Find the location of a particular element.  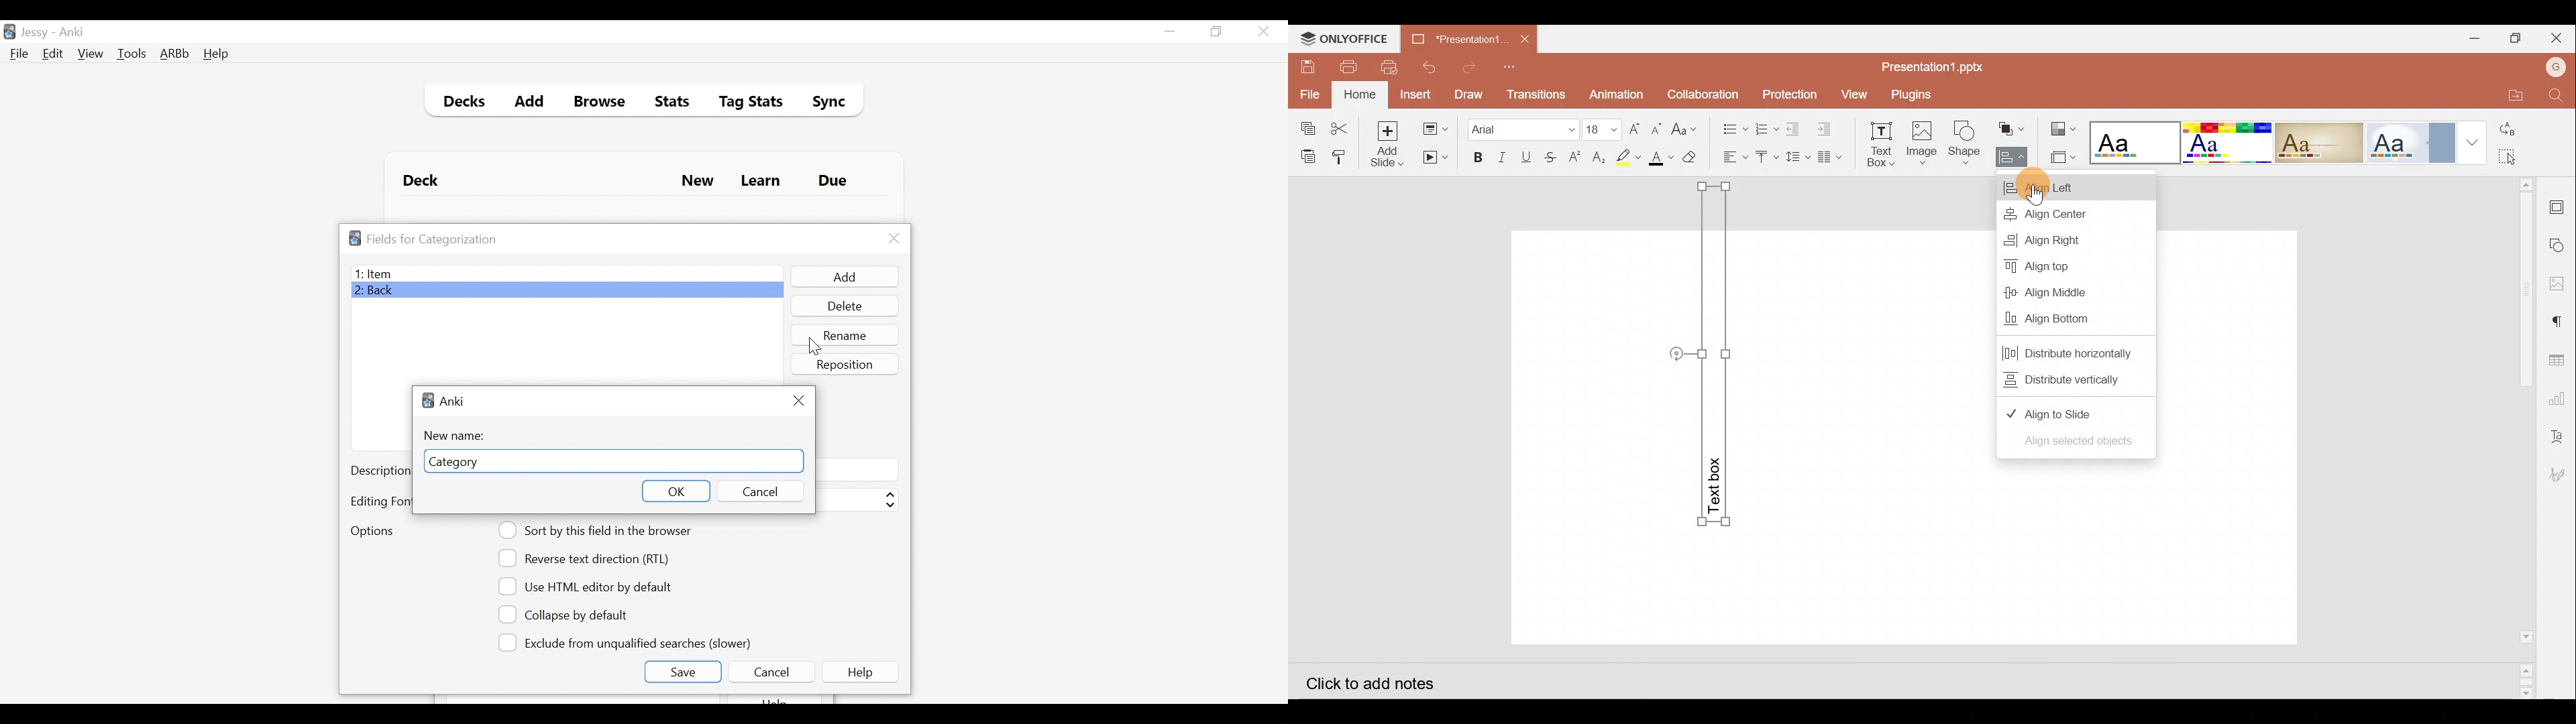

Superscript is located at coordinates (1578, 158).